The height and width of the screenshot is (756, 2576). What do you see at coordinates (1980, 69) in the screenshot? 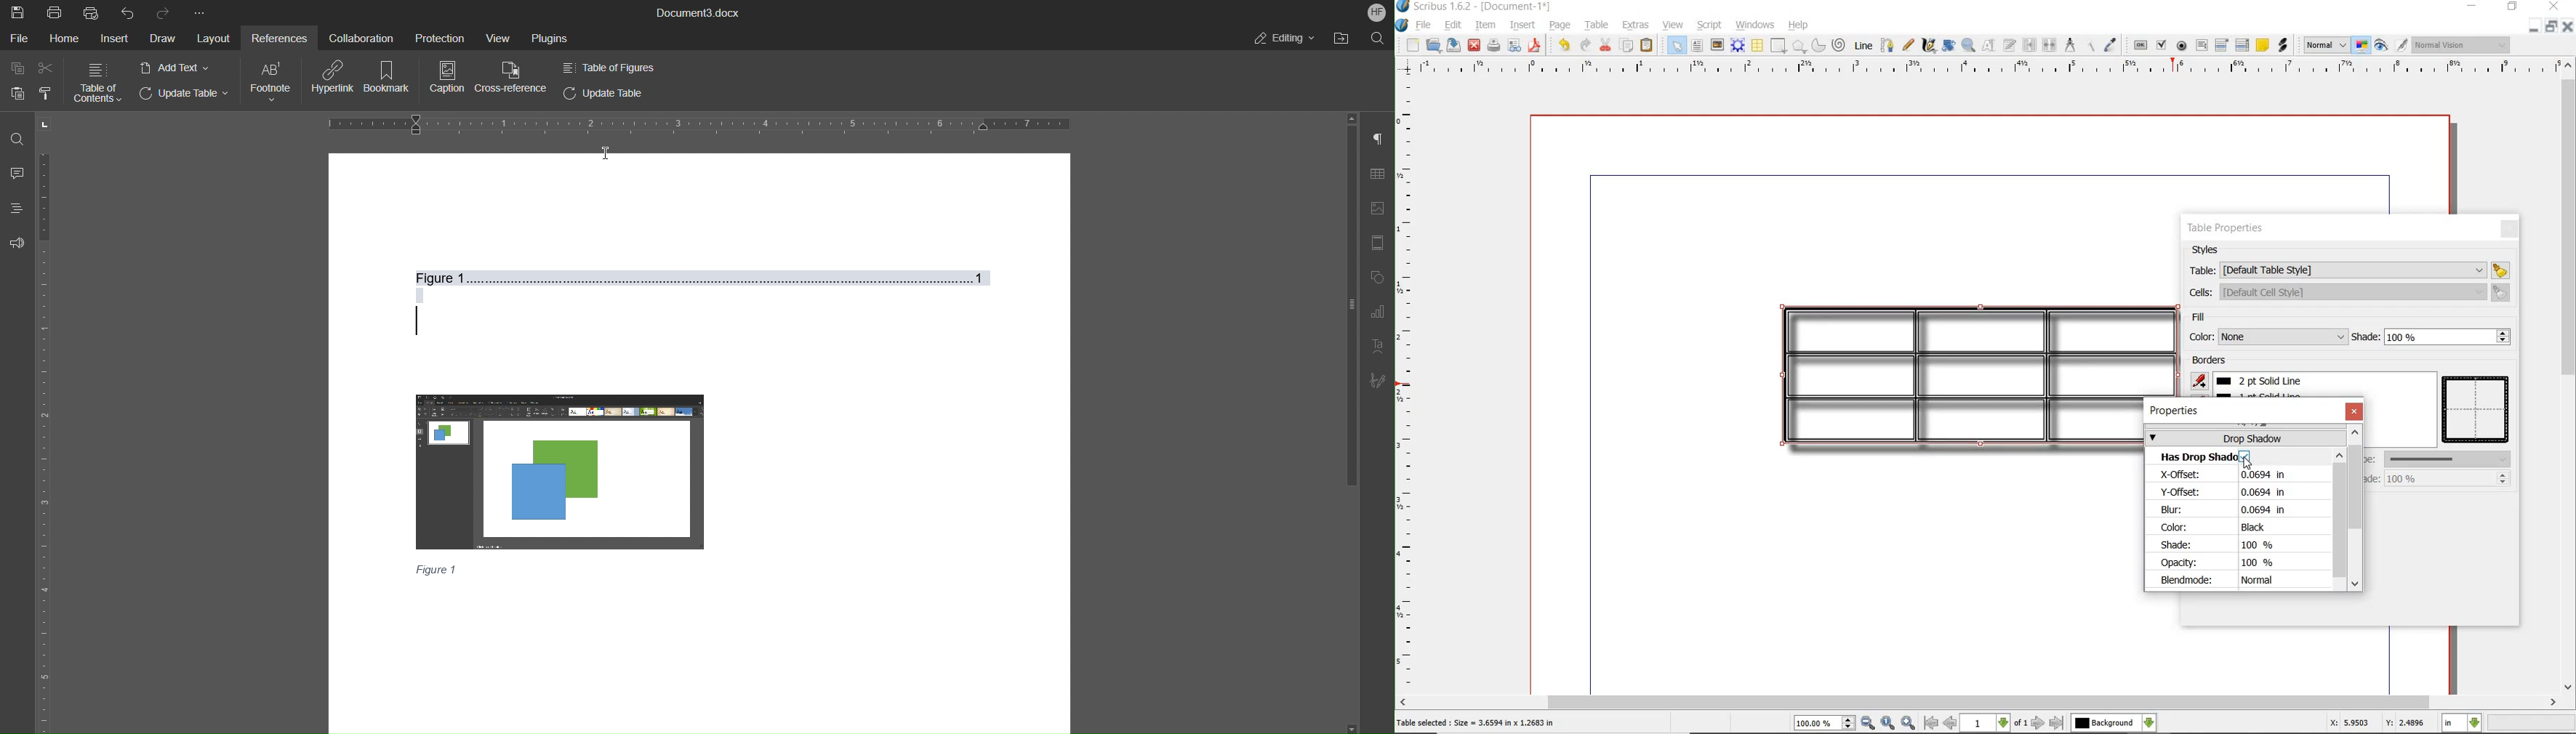
I see `ruler` at bounding box center [1980, 69].